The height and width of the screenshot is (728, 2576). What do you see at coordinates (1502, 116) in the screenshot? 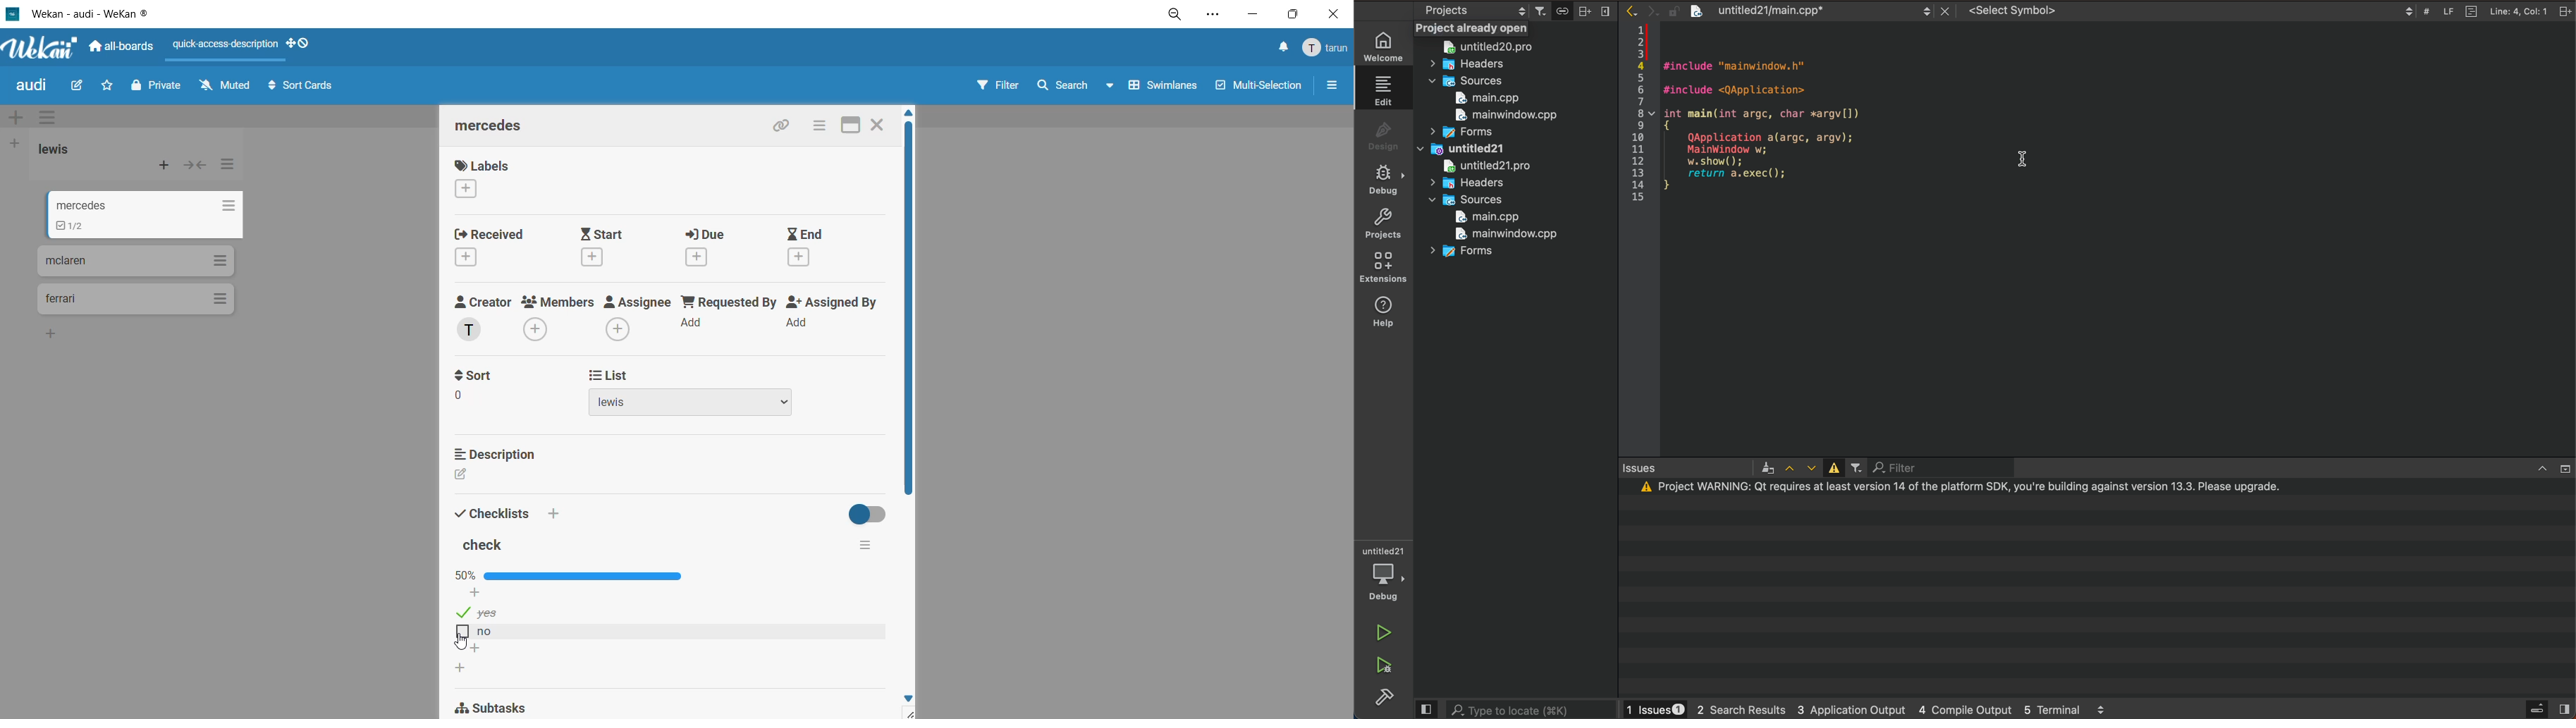
I see `main window` at bounding box center [1502, 116].